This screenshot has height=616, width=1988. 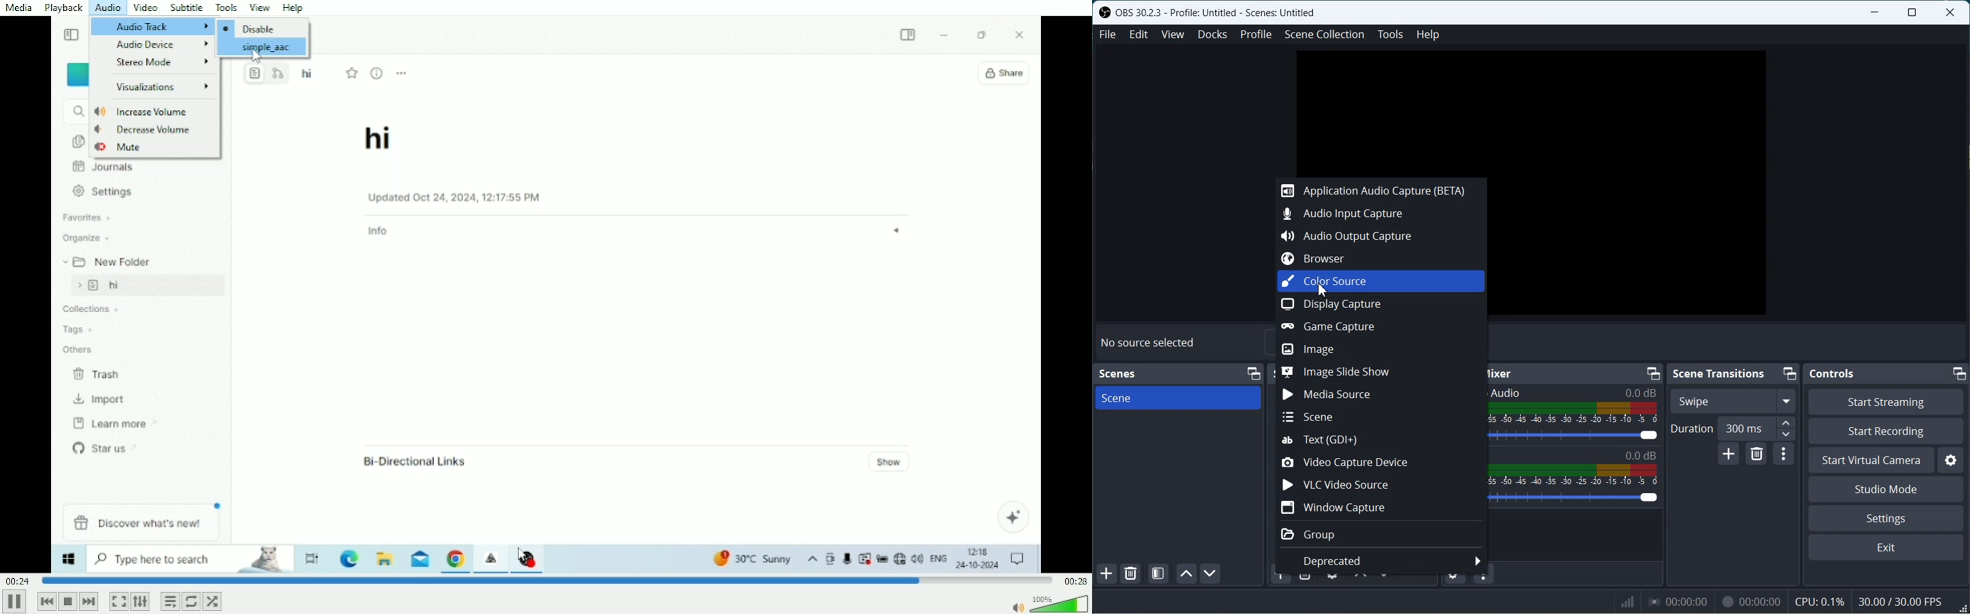 What do you see at coordinates (1913, 12) in the screenshot?
I see `Maximize` at bounding box center [1913, 12].